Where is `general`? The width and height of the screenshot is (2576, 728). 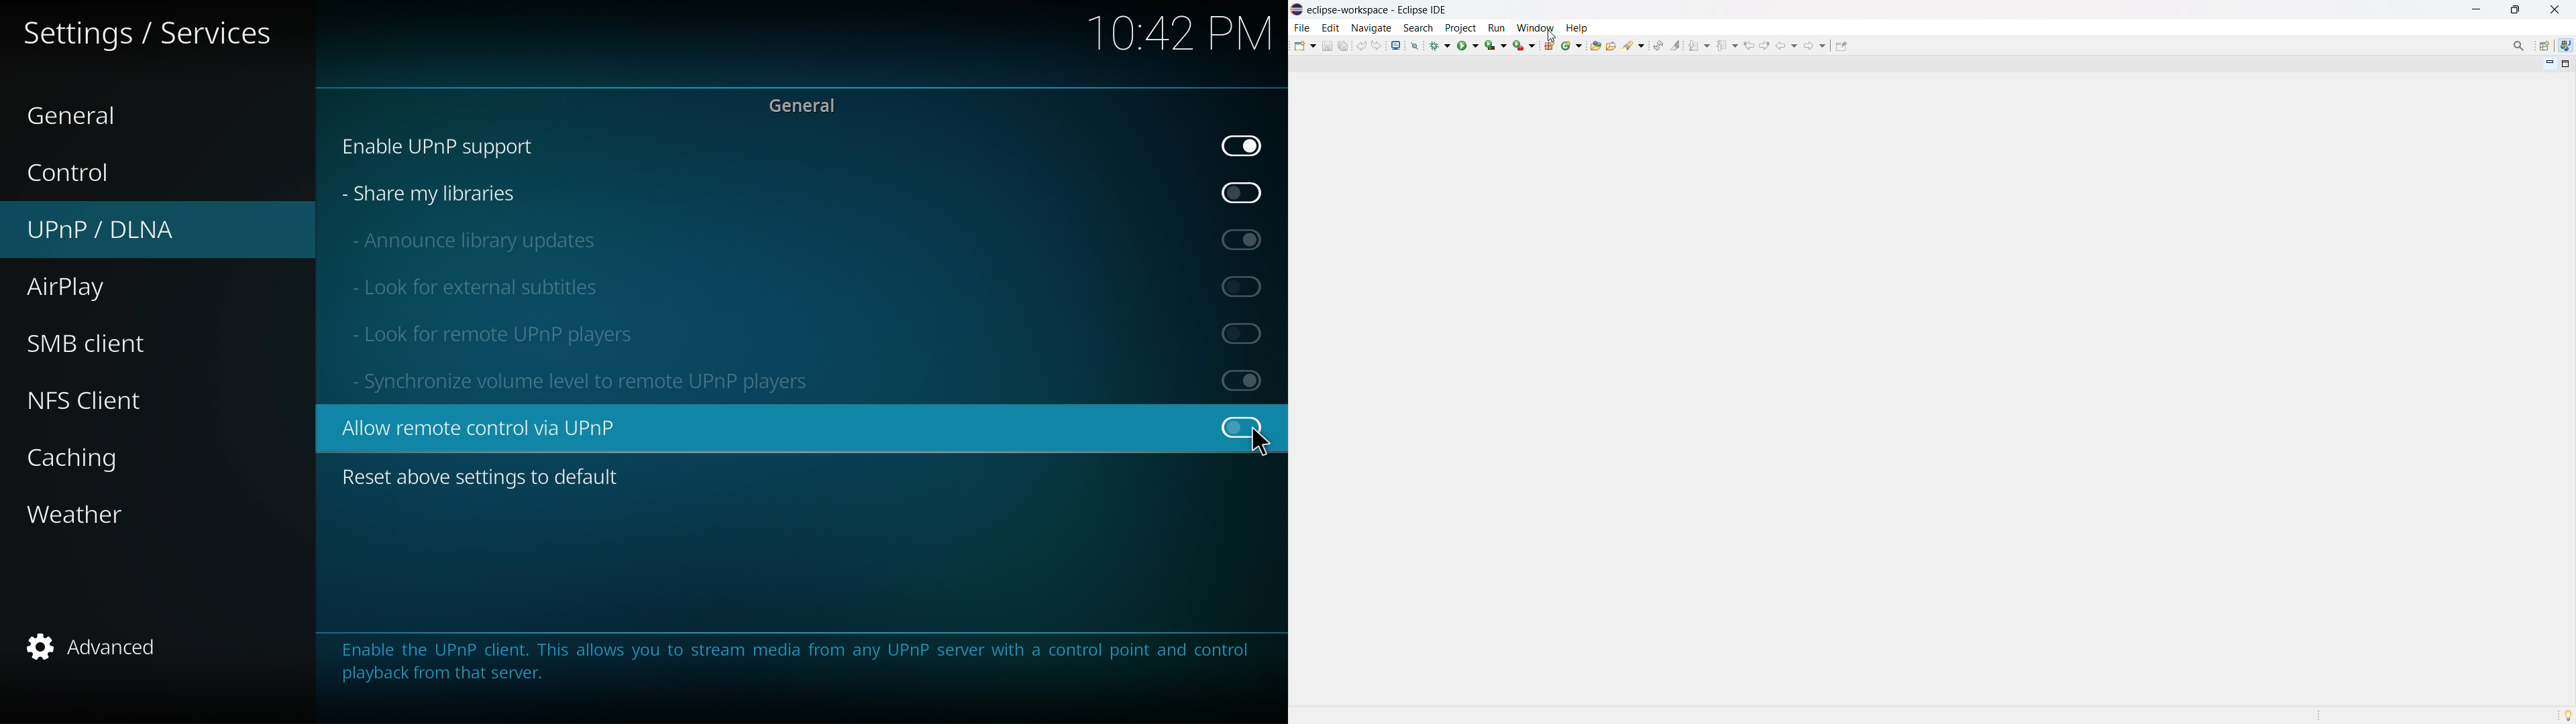
general is located at coordinates (802, 105).